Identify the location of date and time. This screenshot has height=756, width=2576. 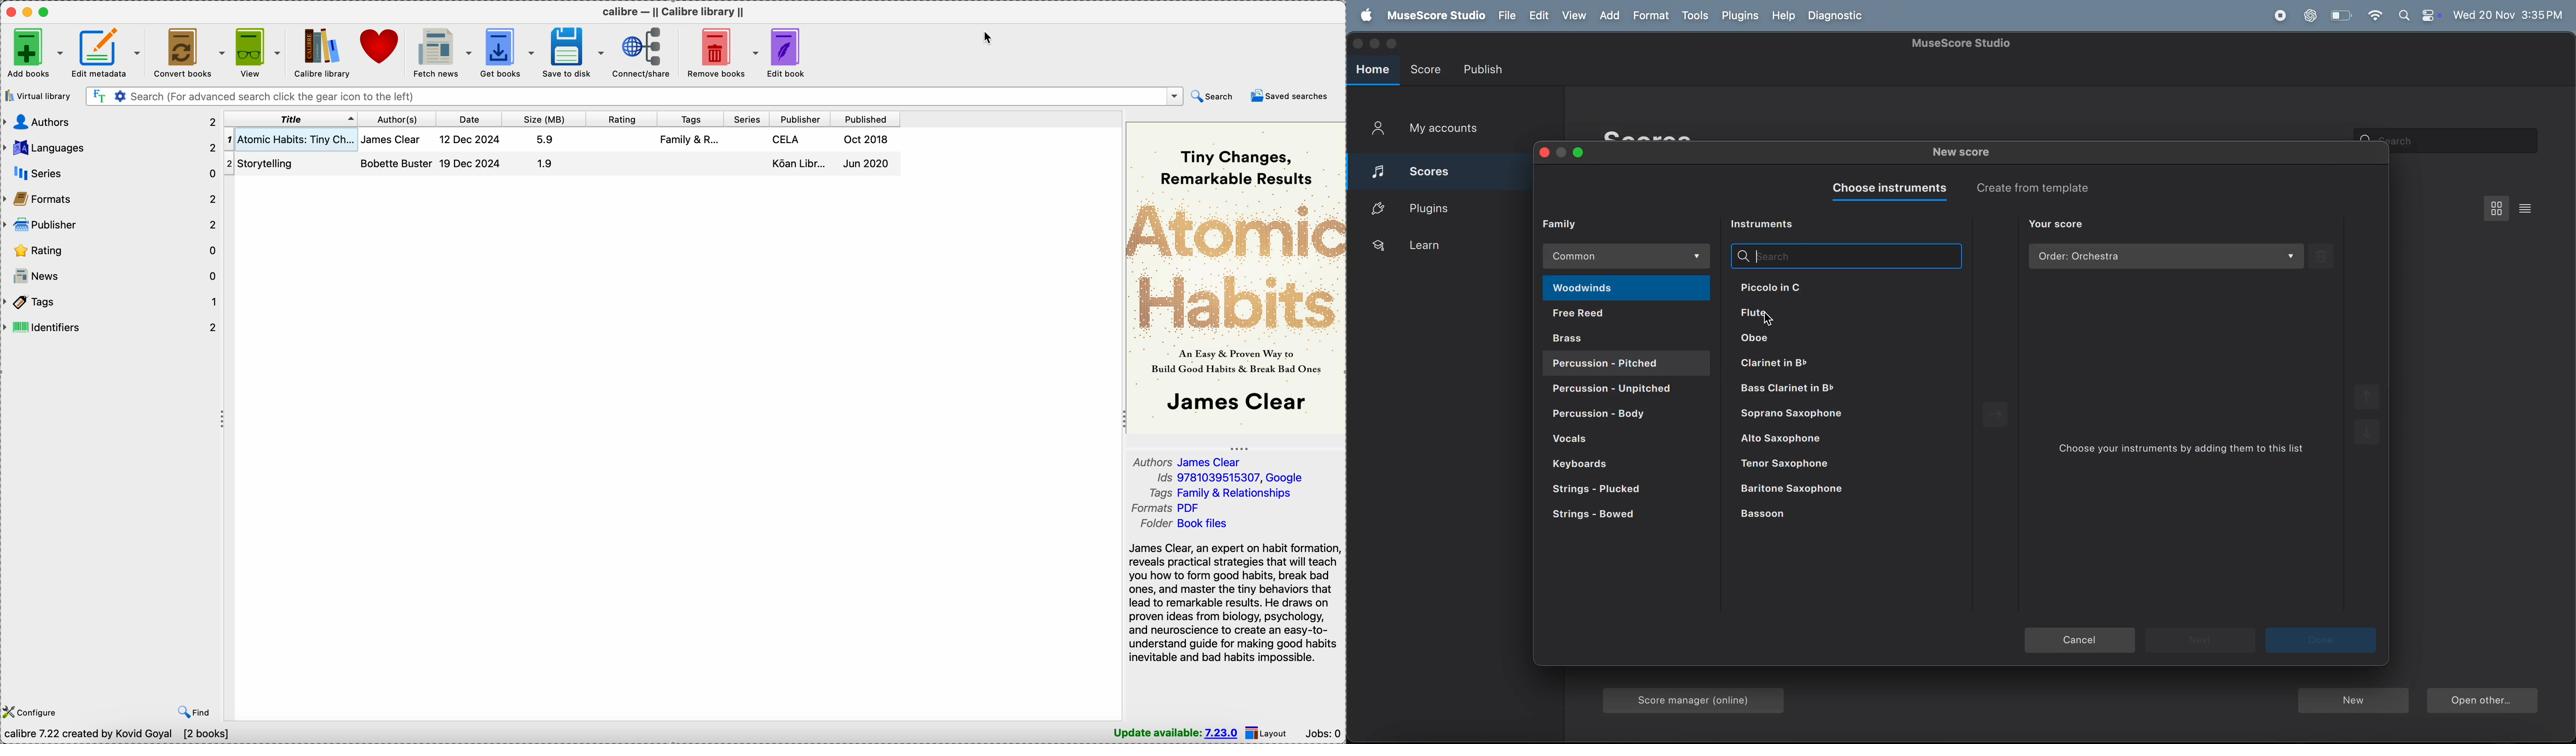
(2509, 13).